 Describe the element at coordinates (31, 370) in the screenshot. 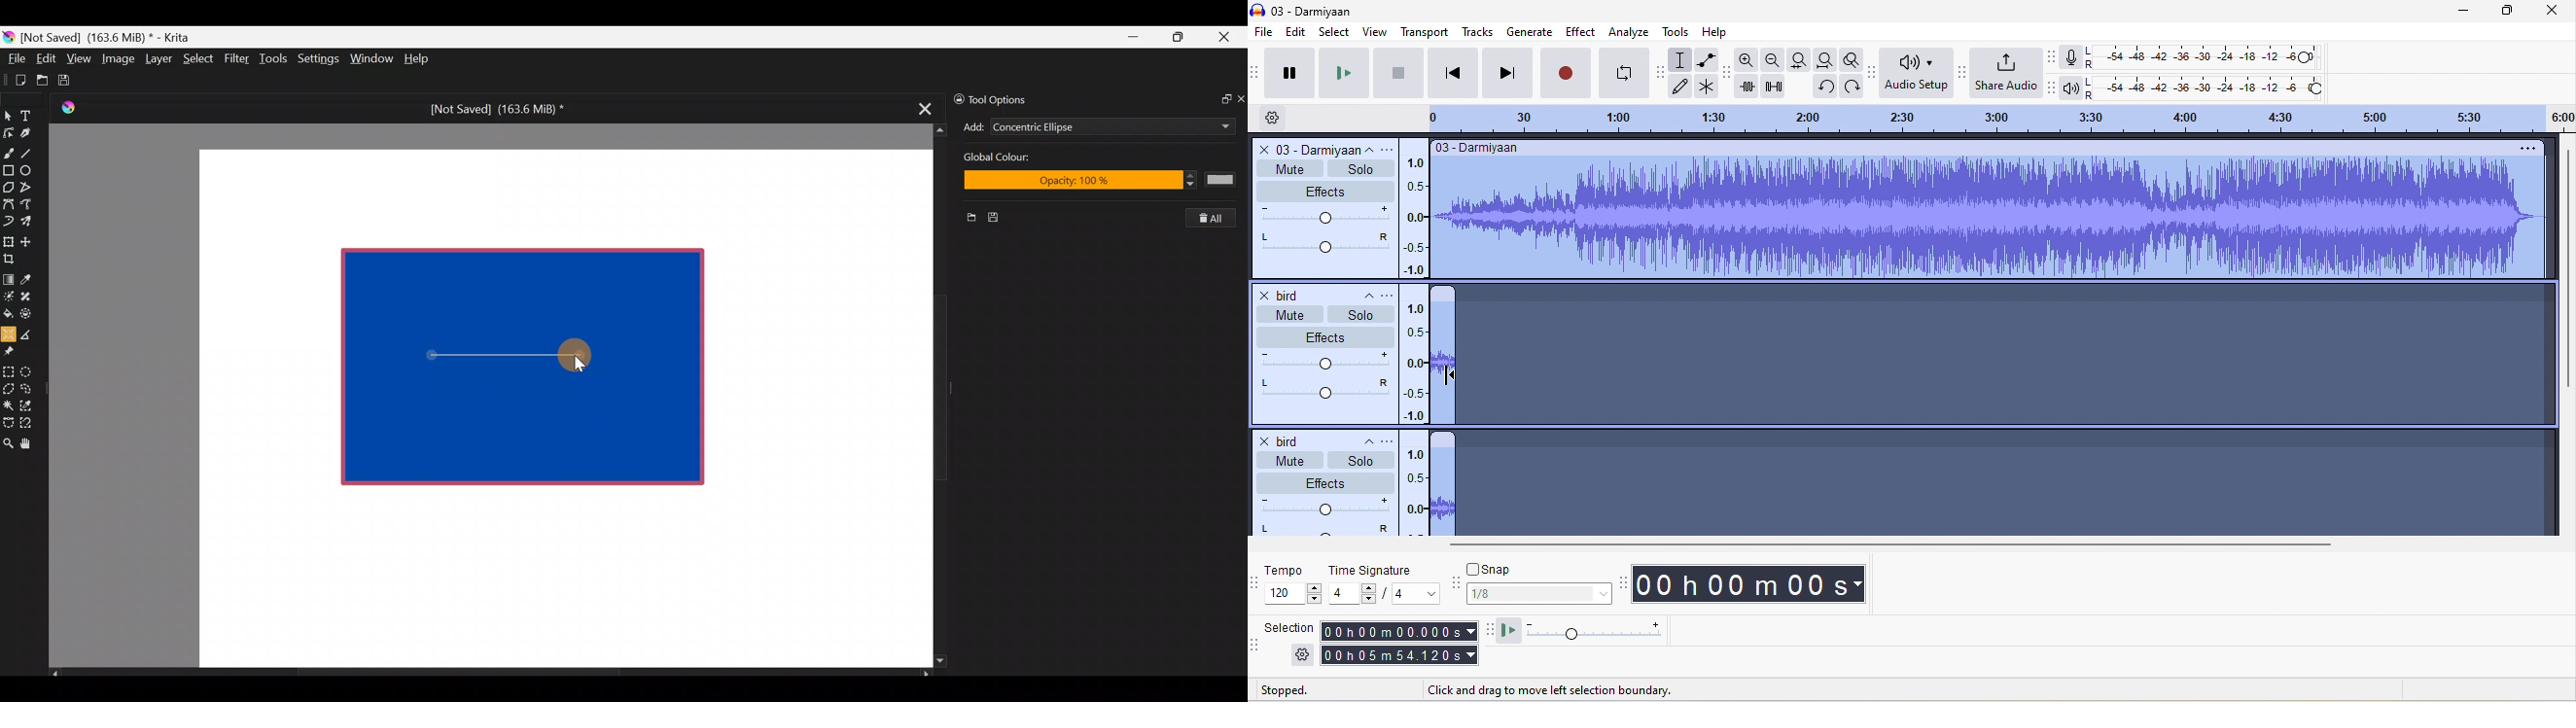

I see `Elliptical selection tool` at that location.